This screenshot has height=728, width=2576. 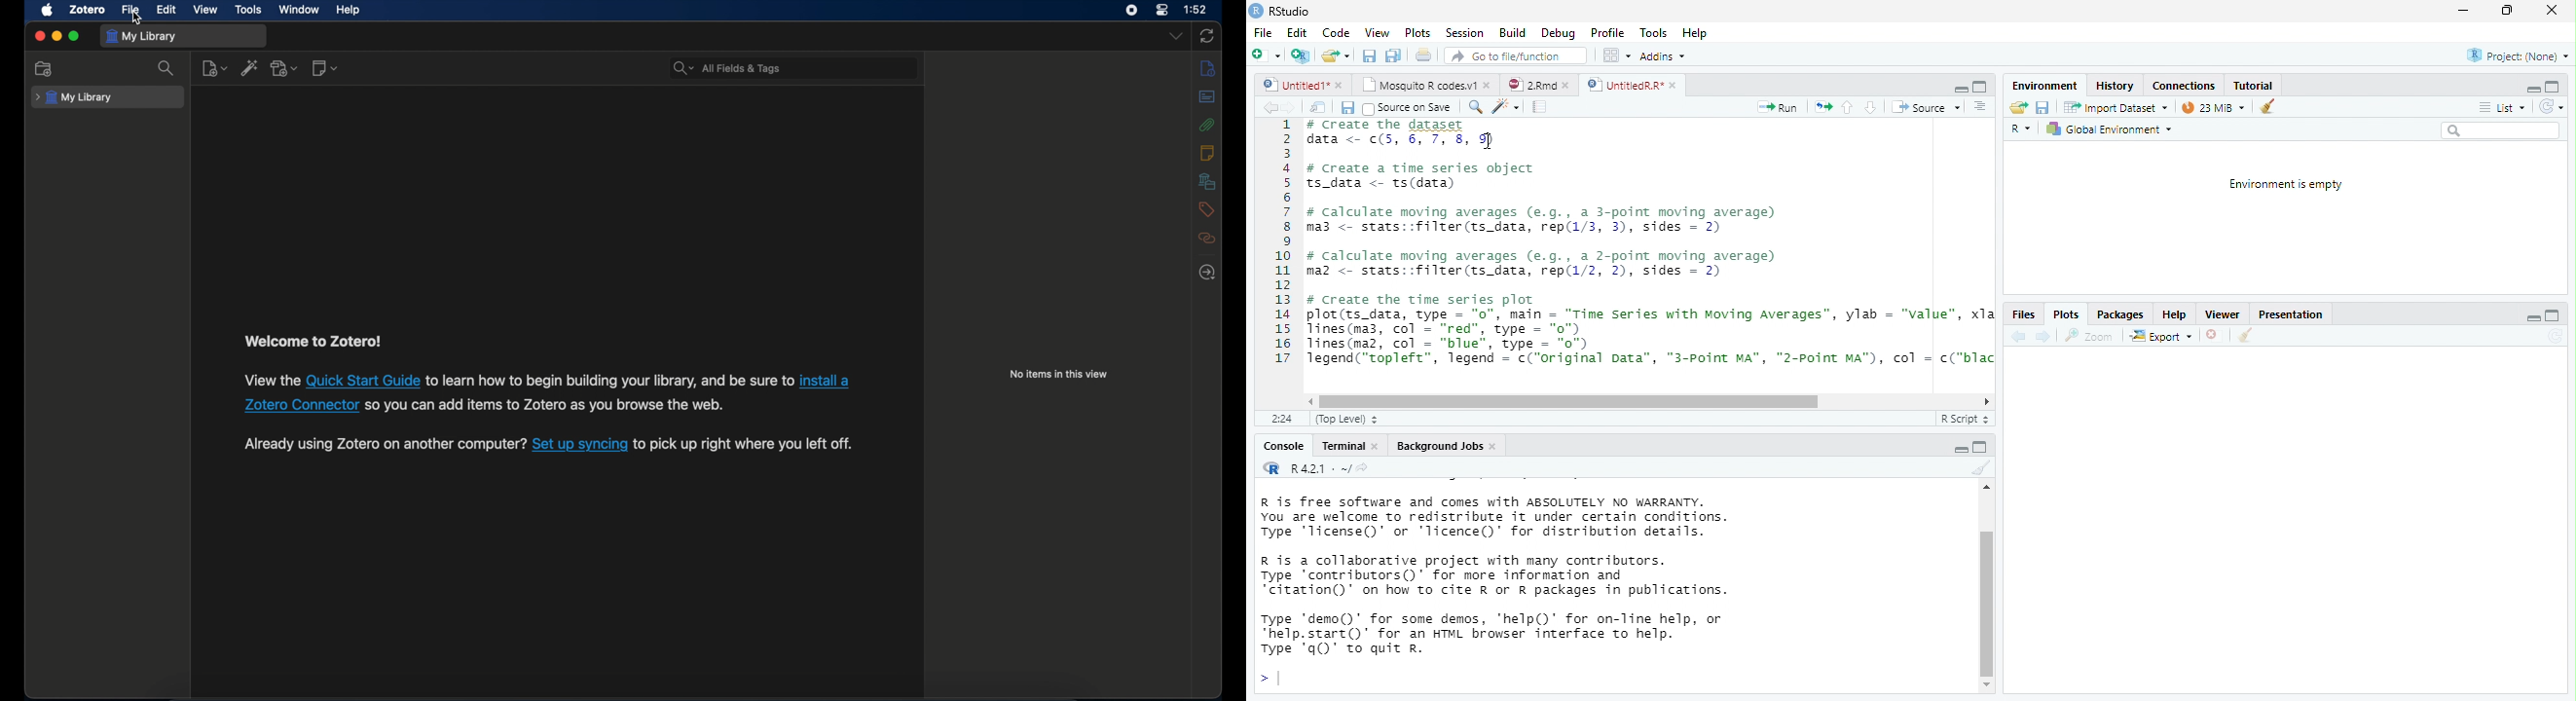 What do you see at coordinates (1848, 107) in the screenshot?
I see `up` at bounding box center [1848, 107].